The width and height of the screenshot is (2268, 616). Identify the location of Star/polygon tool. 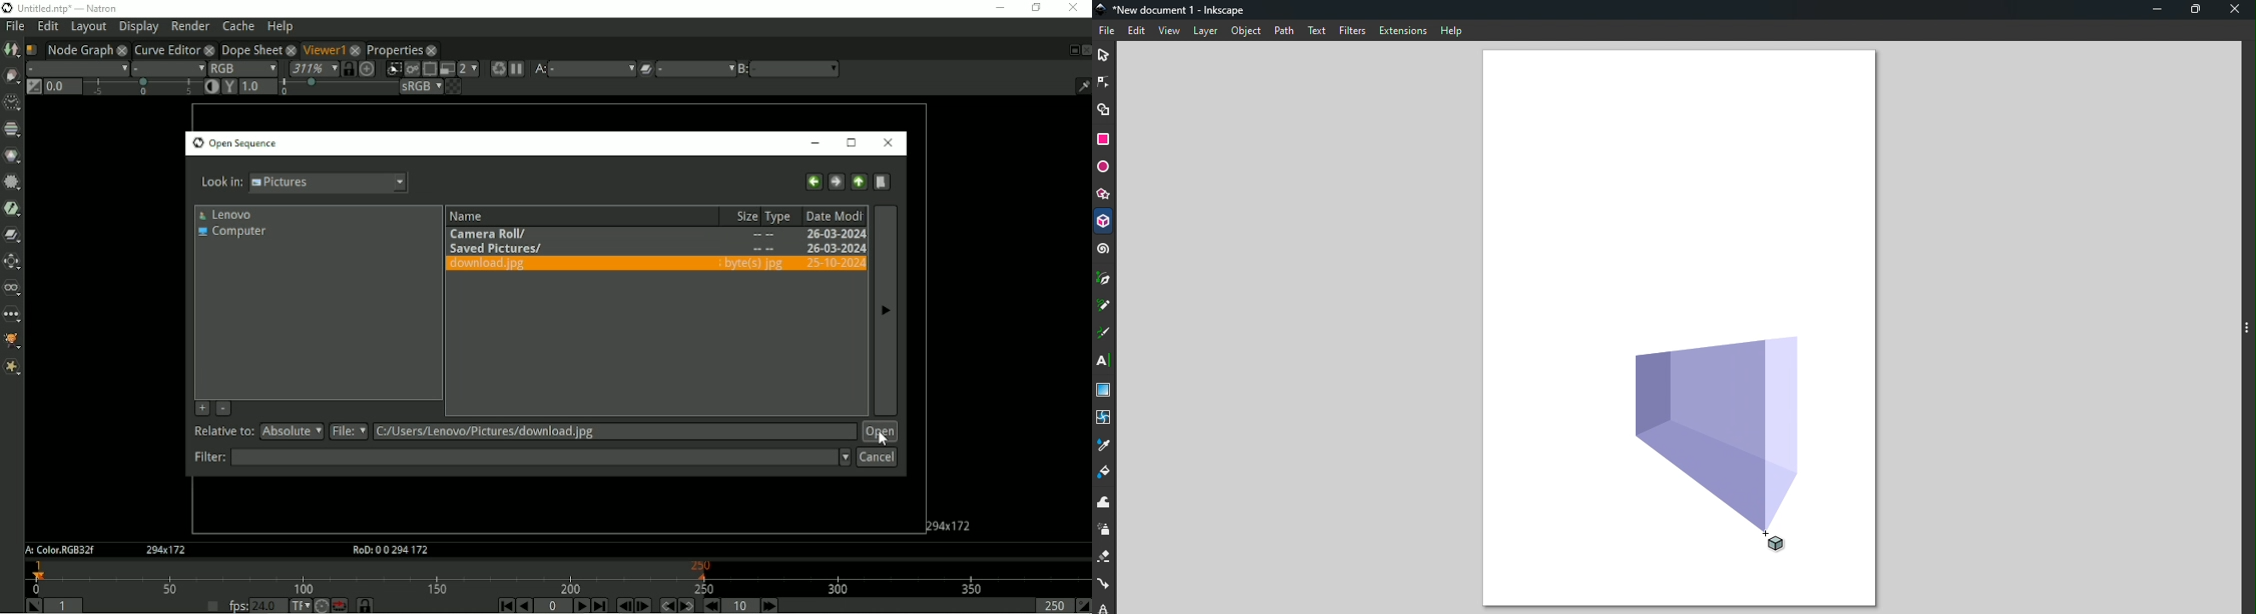
(1105, 192).